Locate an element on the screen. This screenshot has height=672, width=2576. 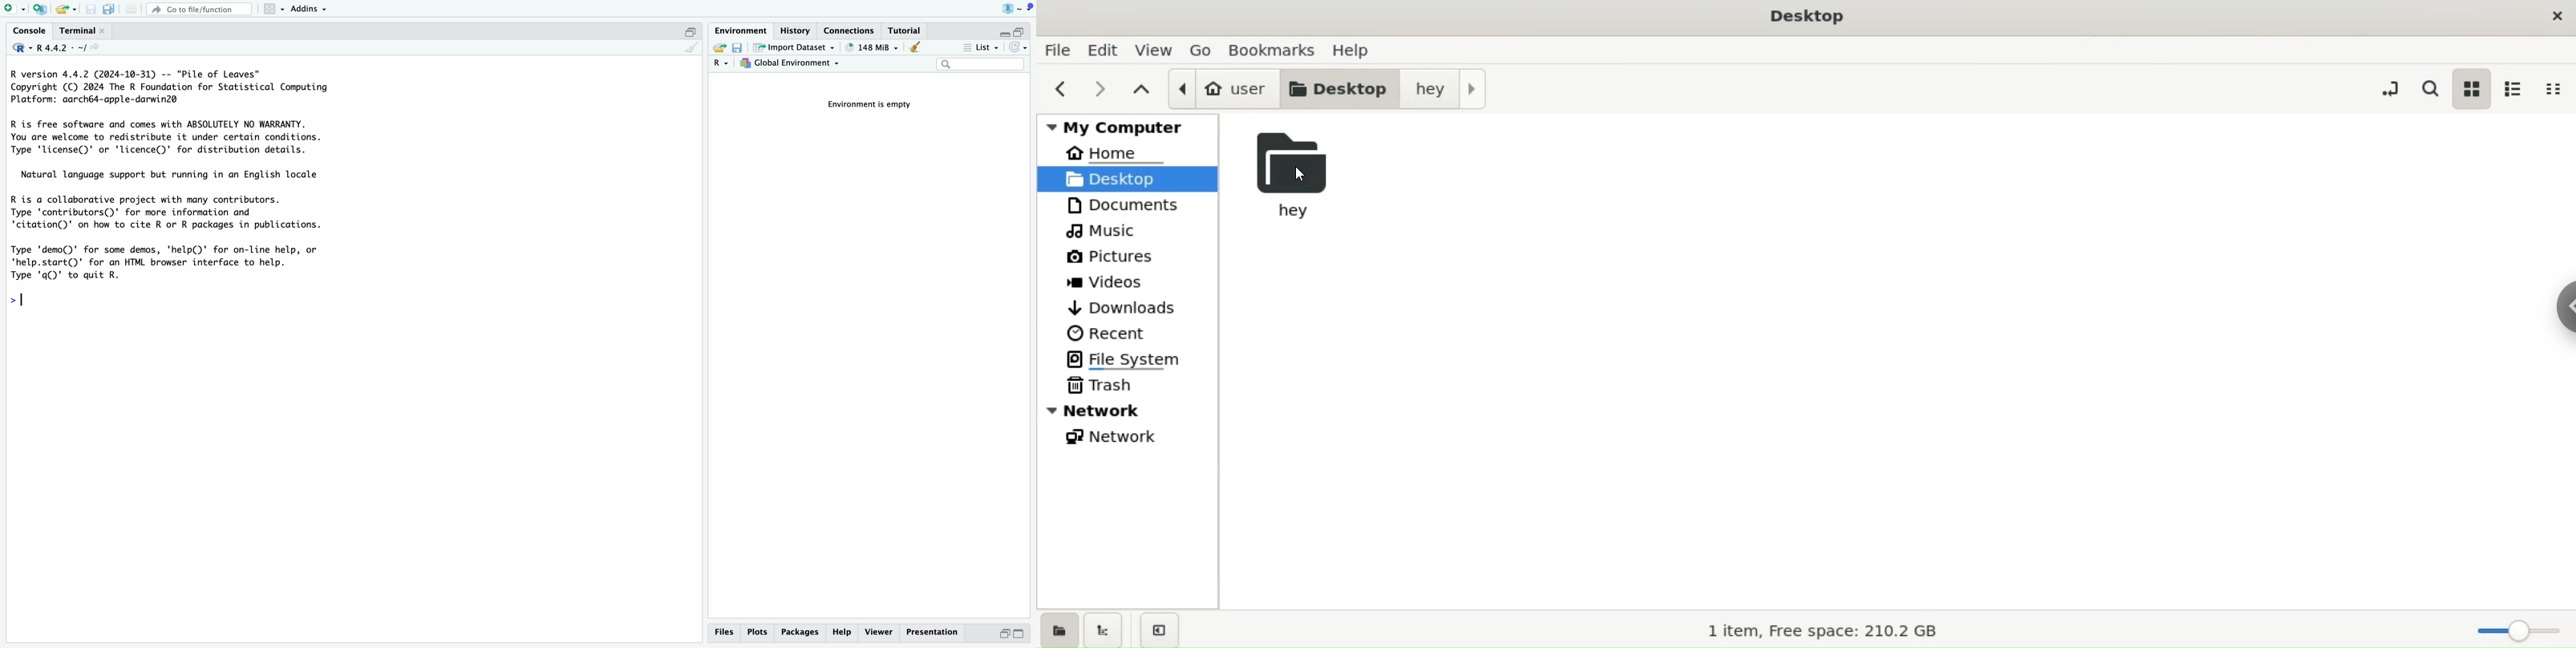
close is located at coordinates (104, 31).